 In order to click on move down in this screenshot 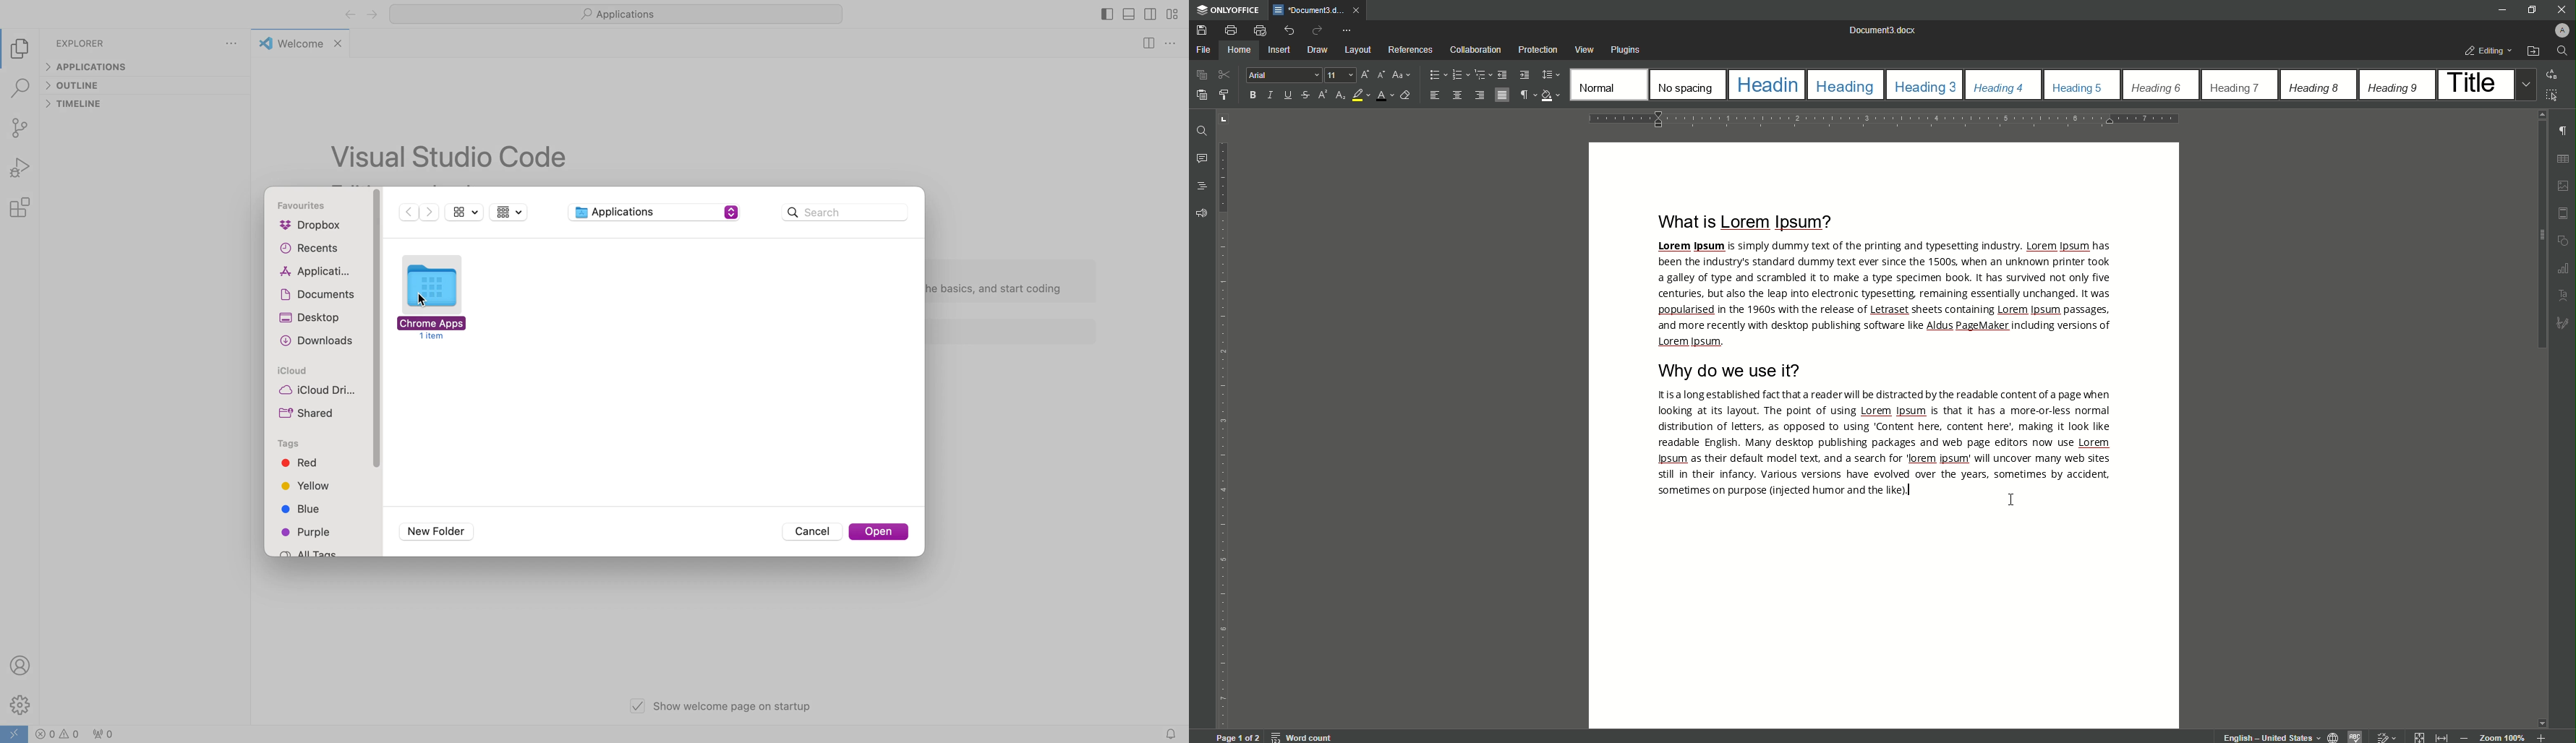, I will do `click(2543, 718)`.